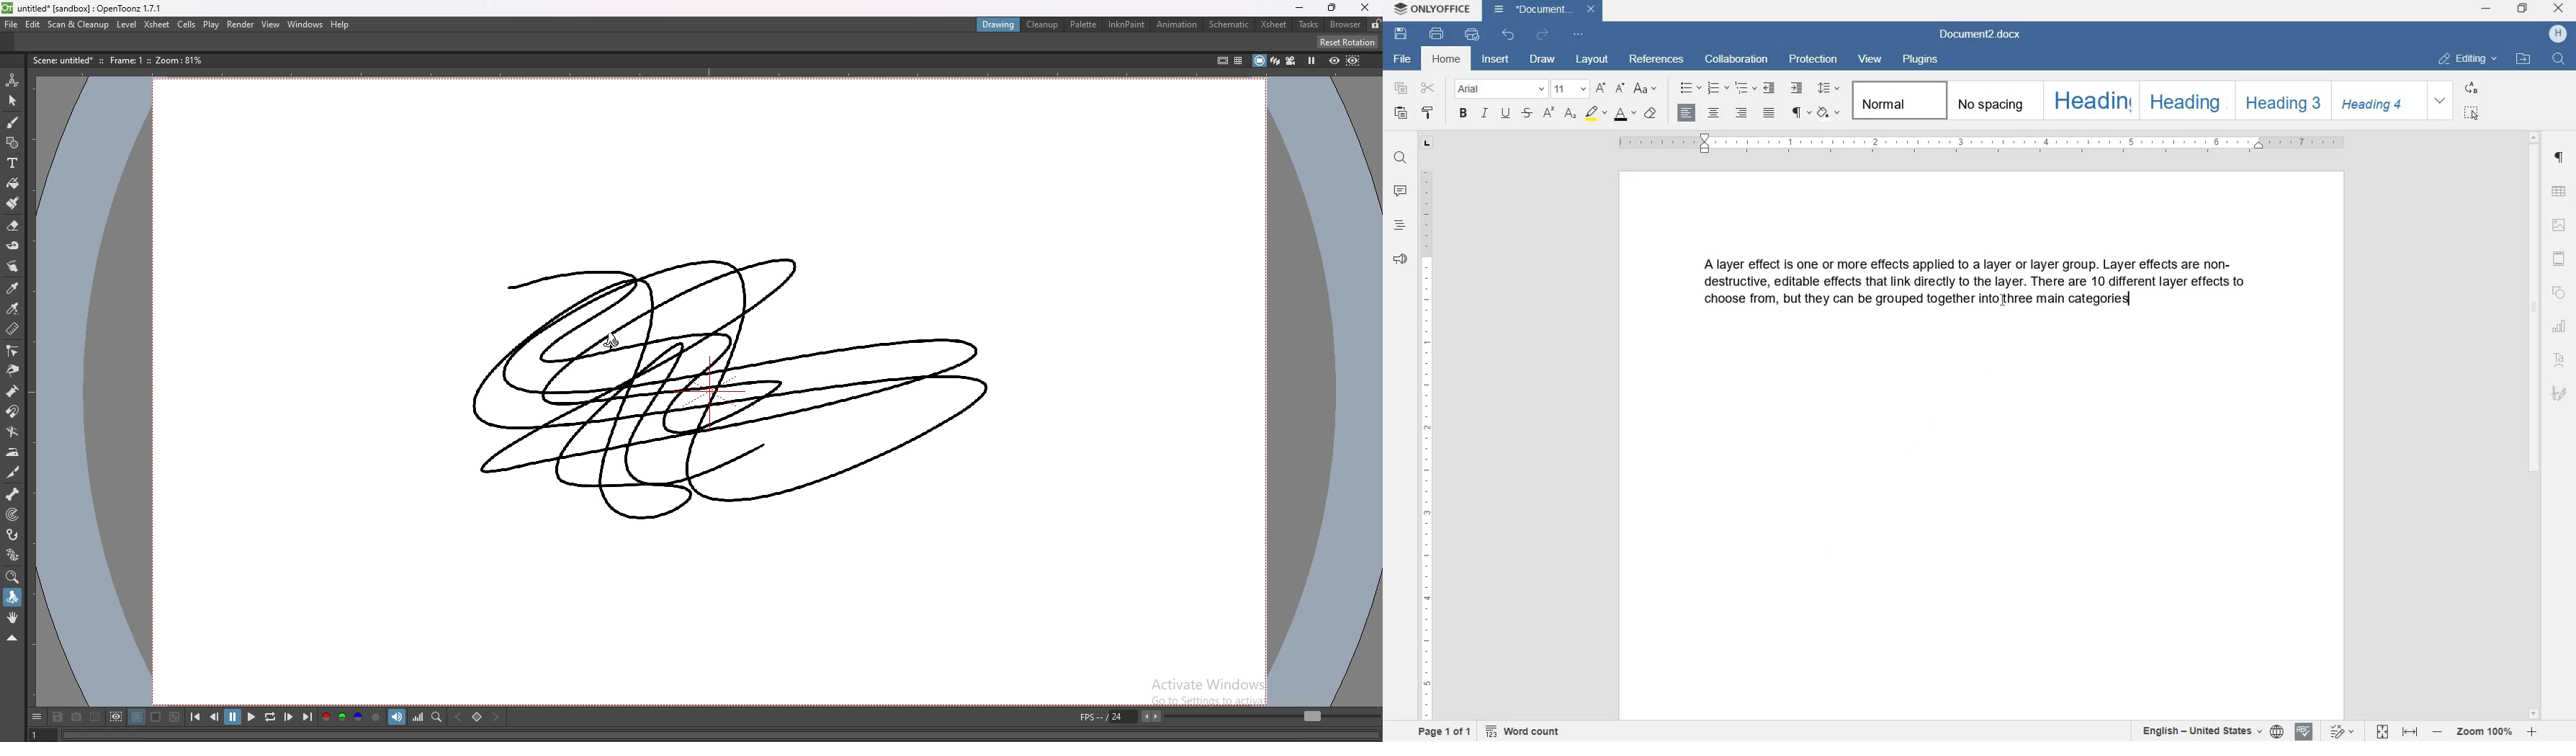 This screenshot has width=2576, height=756. Describe the element at coordinates (1987, 145) in the screenshot. I see `ruler` at that location.